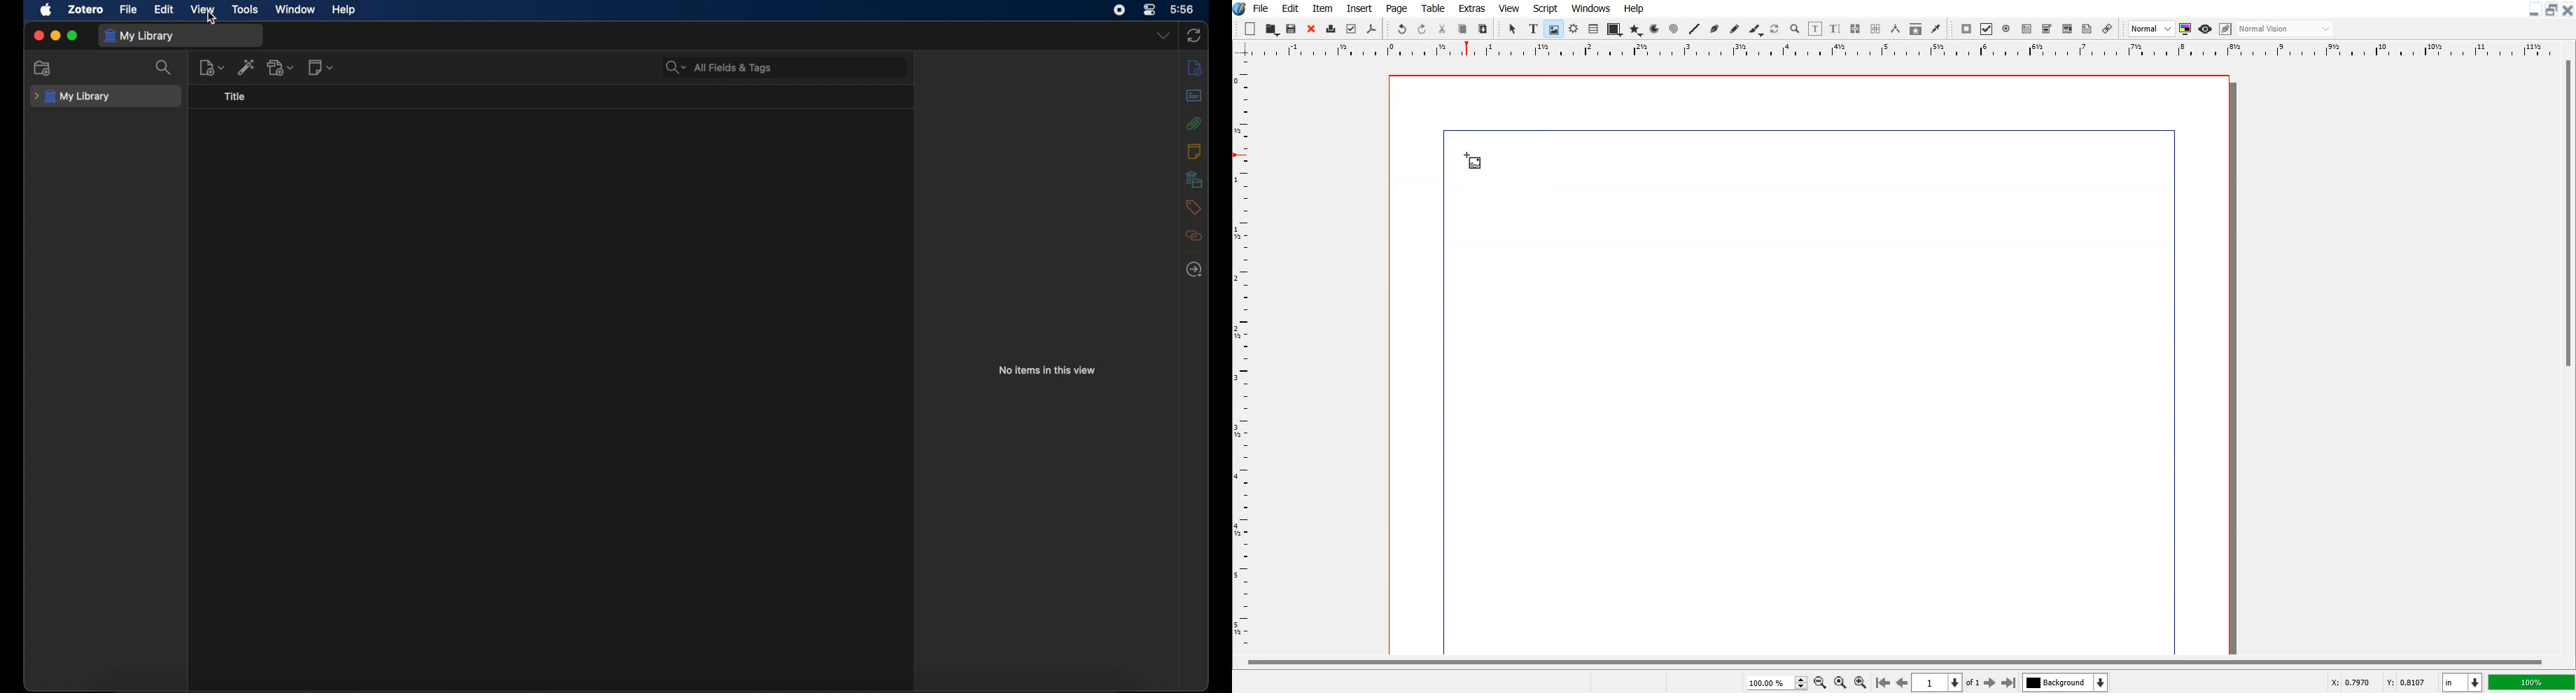  What do you see at coordinates (1901, 682) in the screenshot?
I see `Go to Previous page` at bounding box center [1901, 682].